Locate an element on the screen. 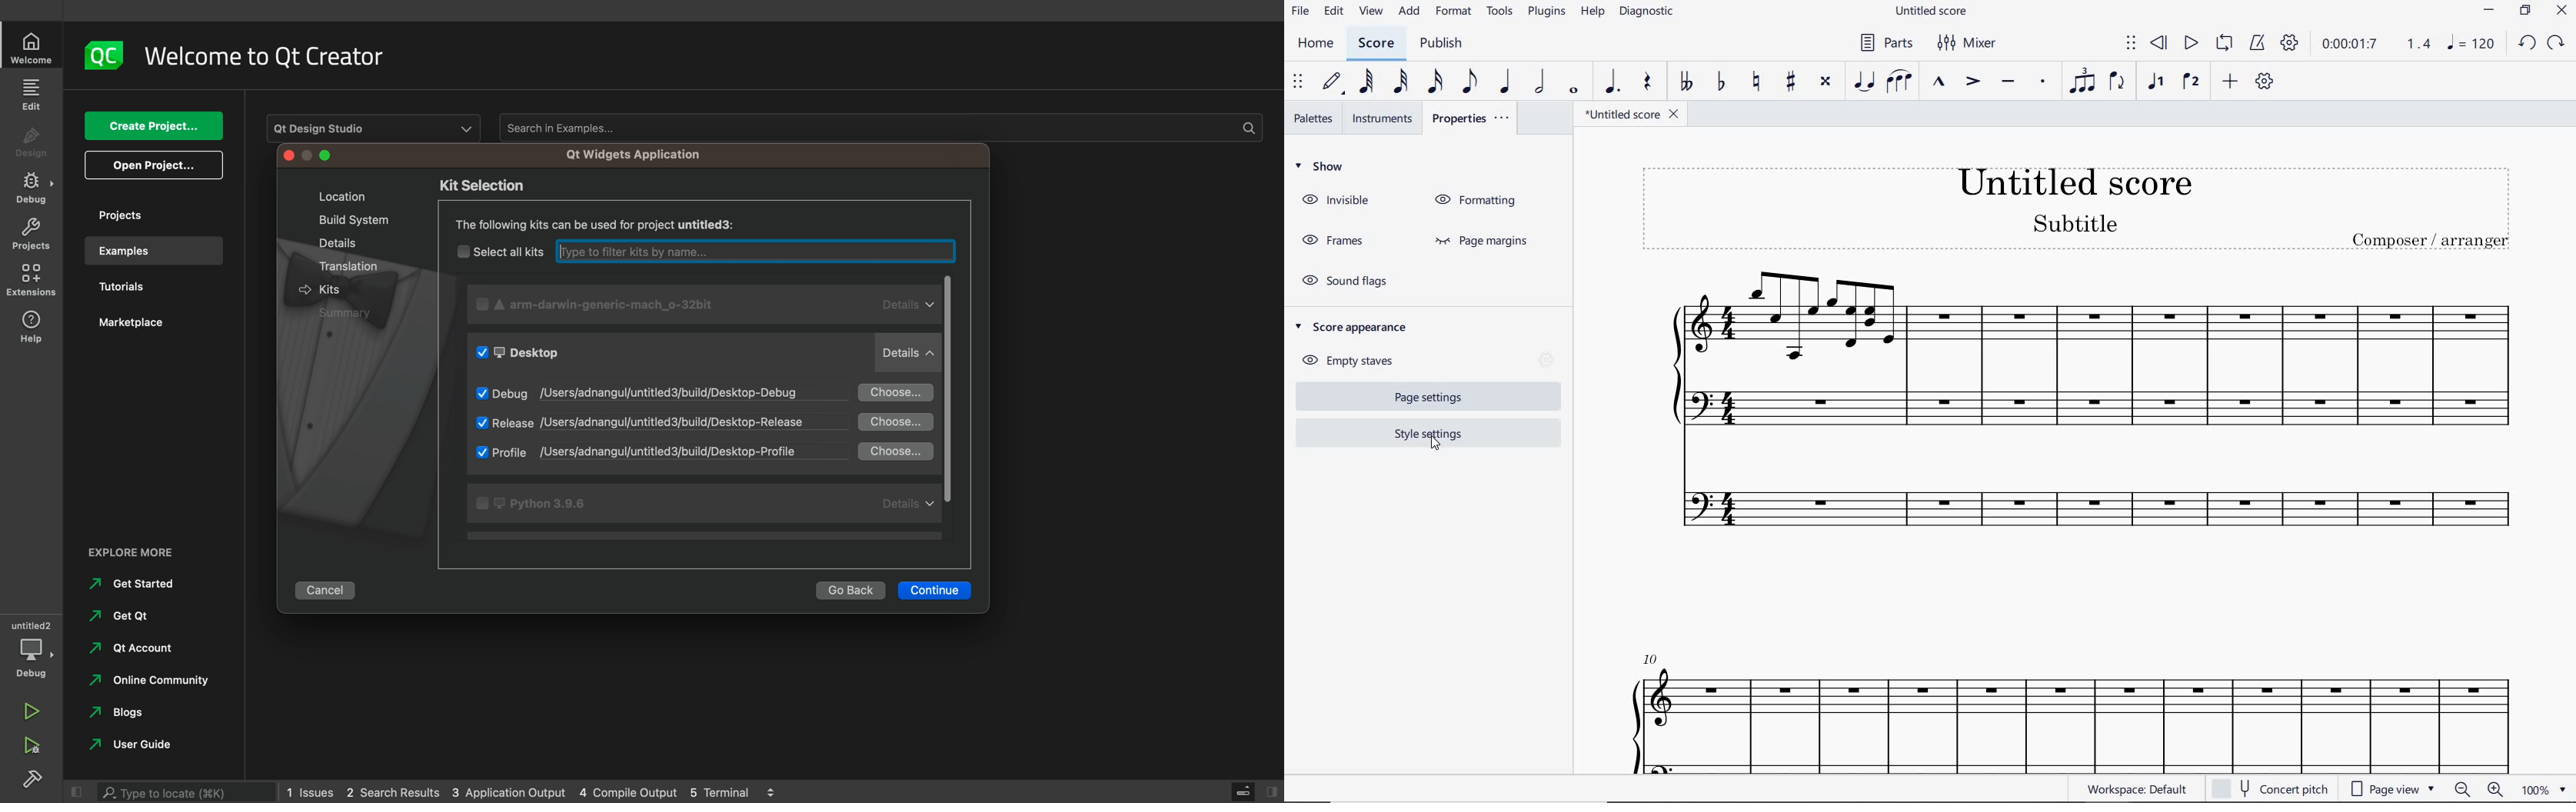 The image size is (2576, 812). PLAY TIME is located at coordinates (2374, 44).